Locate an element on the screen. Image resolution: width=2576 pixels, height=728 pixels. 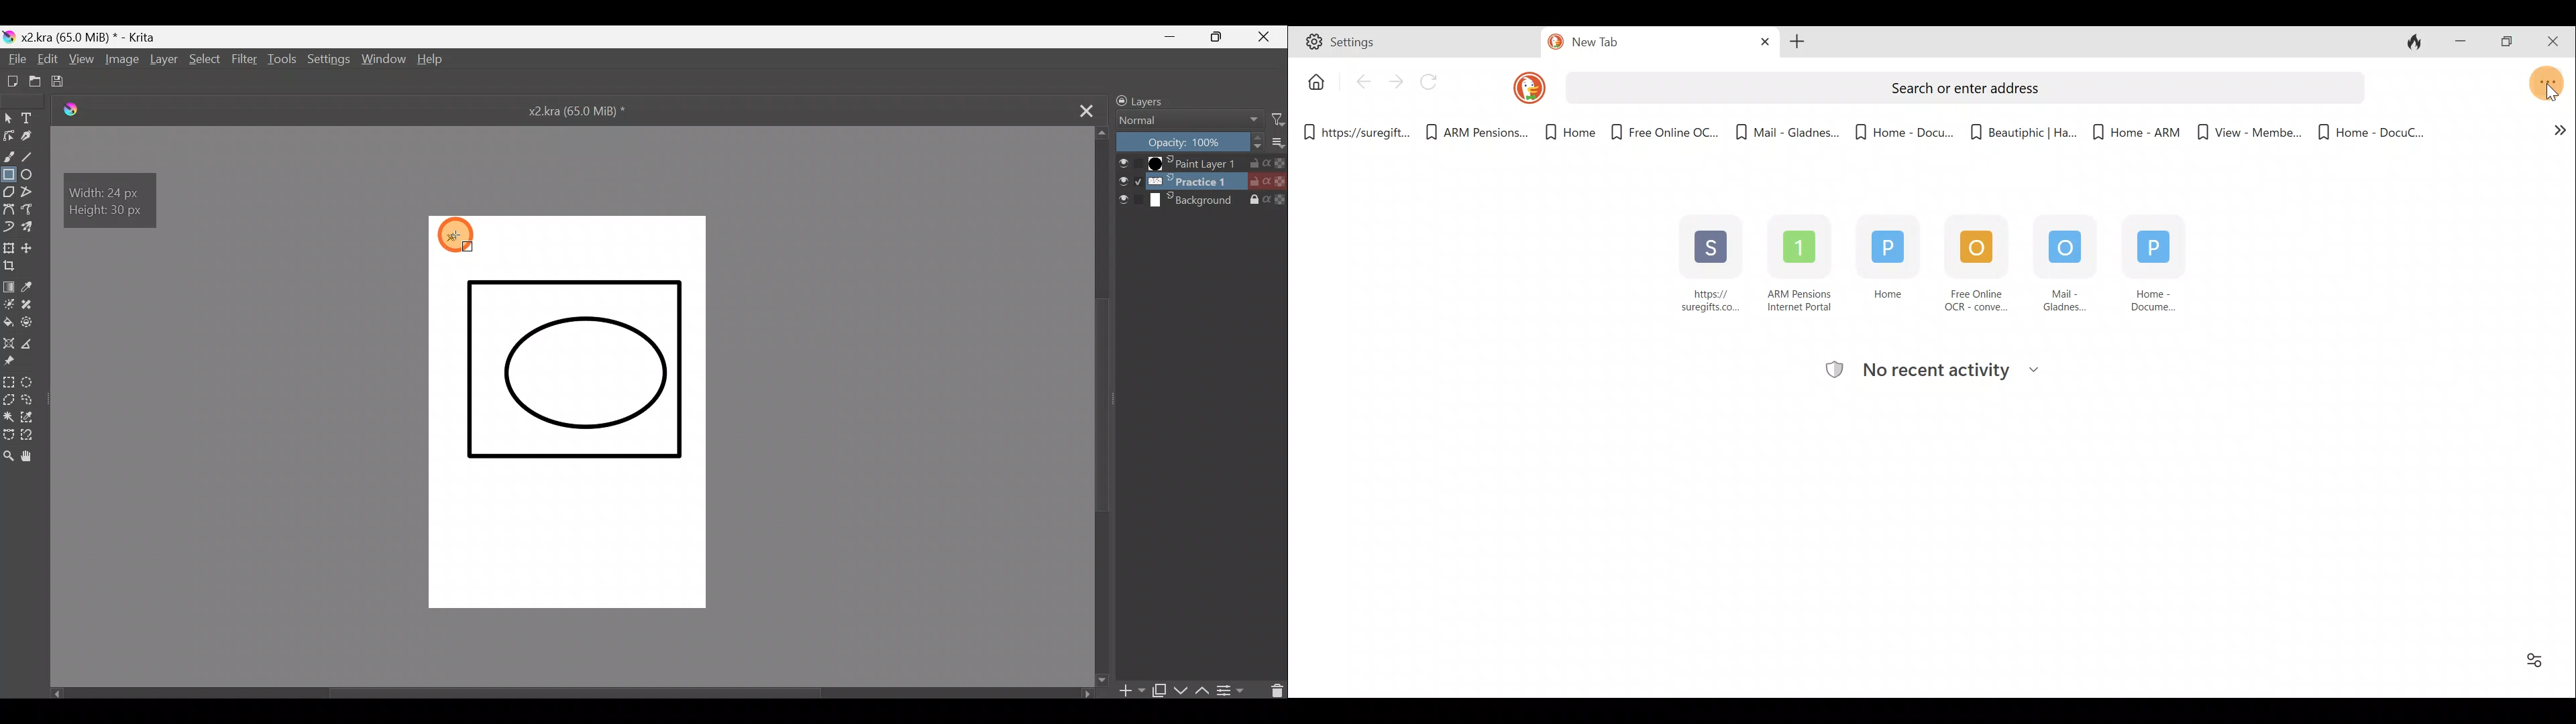
Layers is located at coordinates (1166, 99).